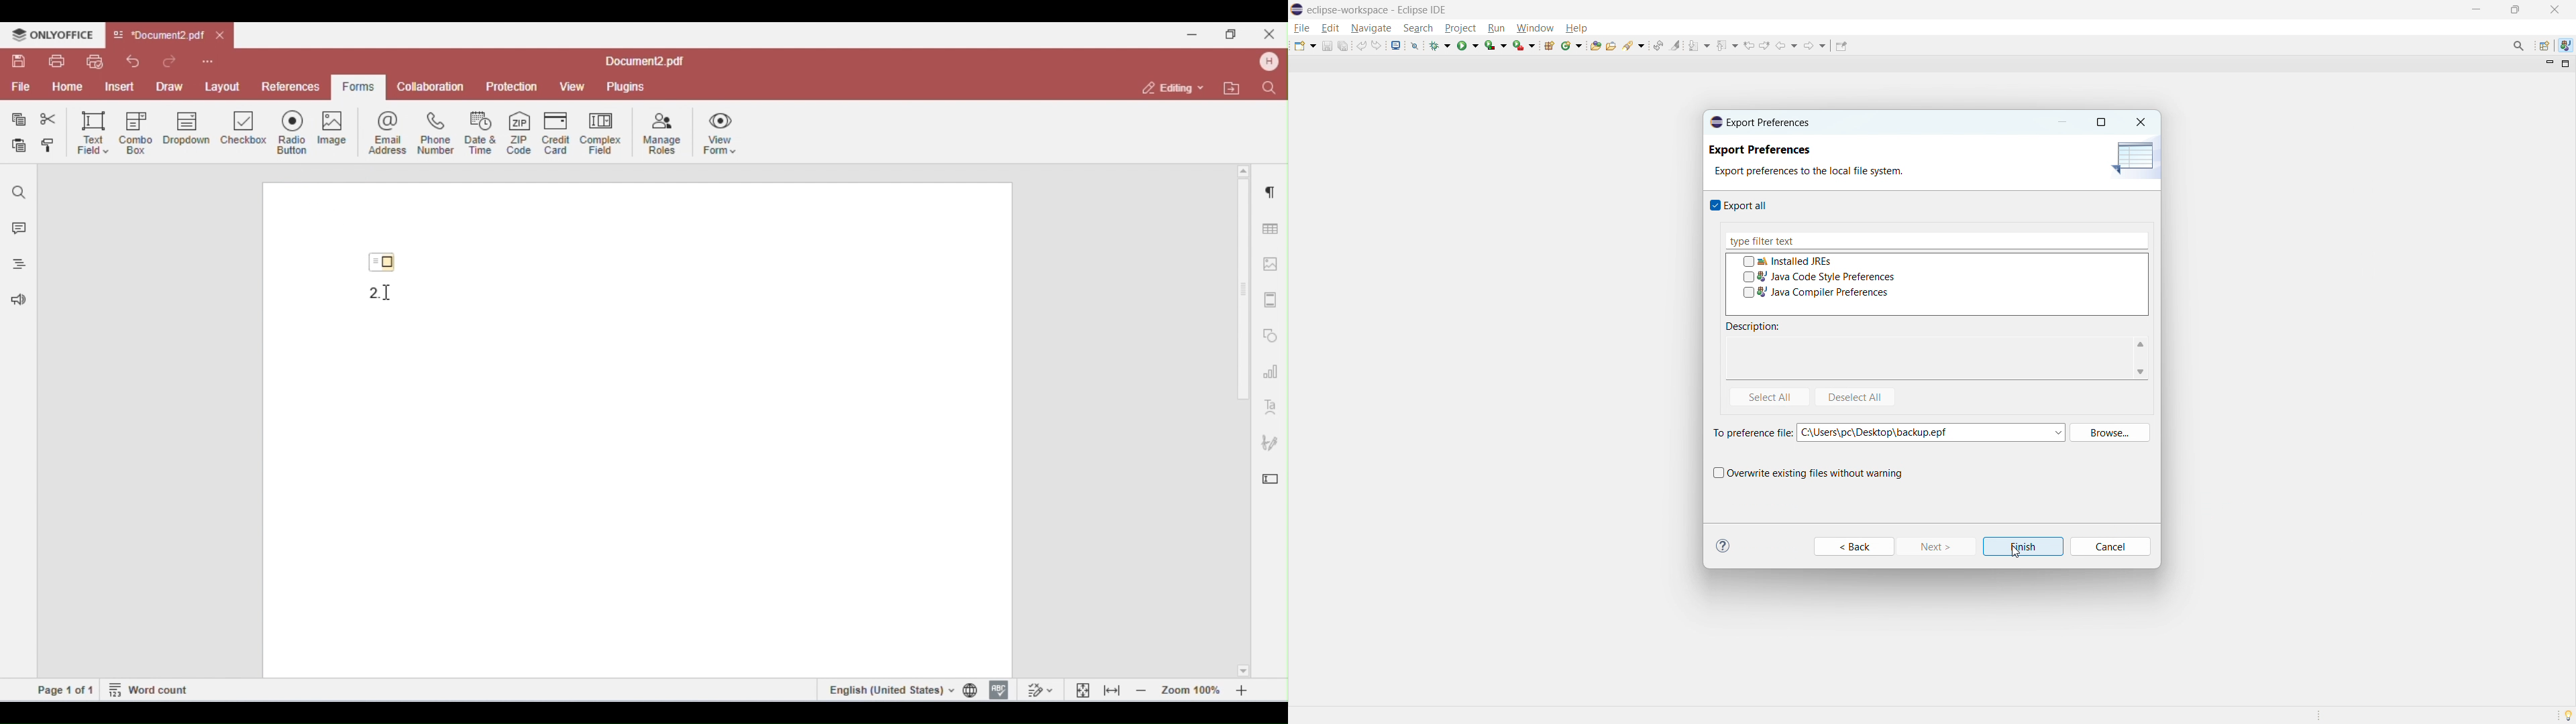 Image resolution: width=2576 pixels, height=728 pixels. I want to click on view, so click(572, 87).